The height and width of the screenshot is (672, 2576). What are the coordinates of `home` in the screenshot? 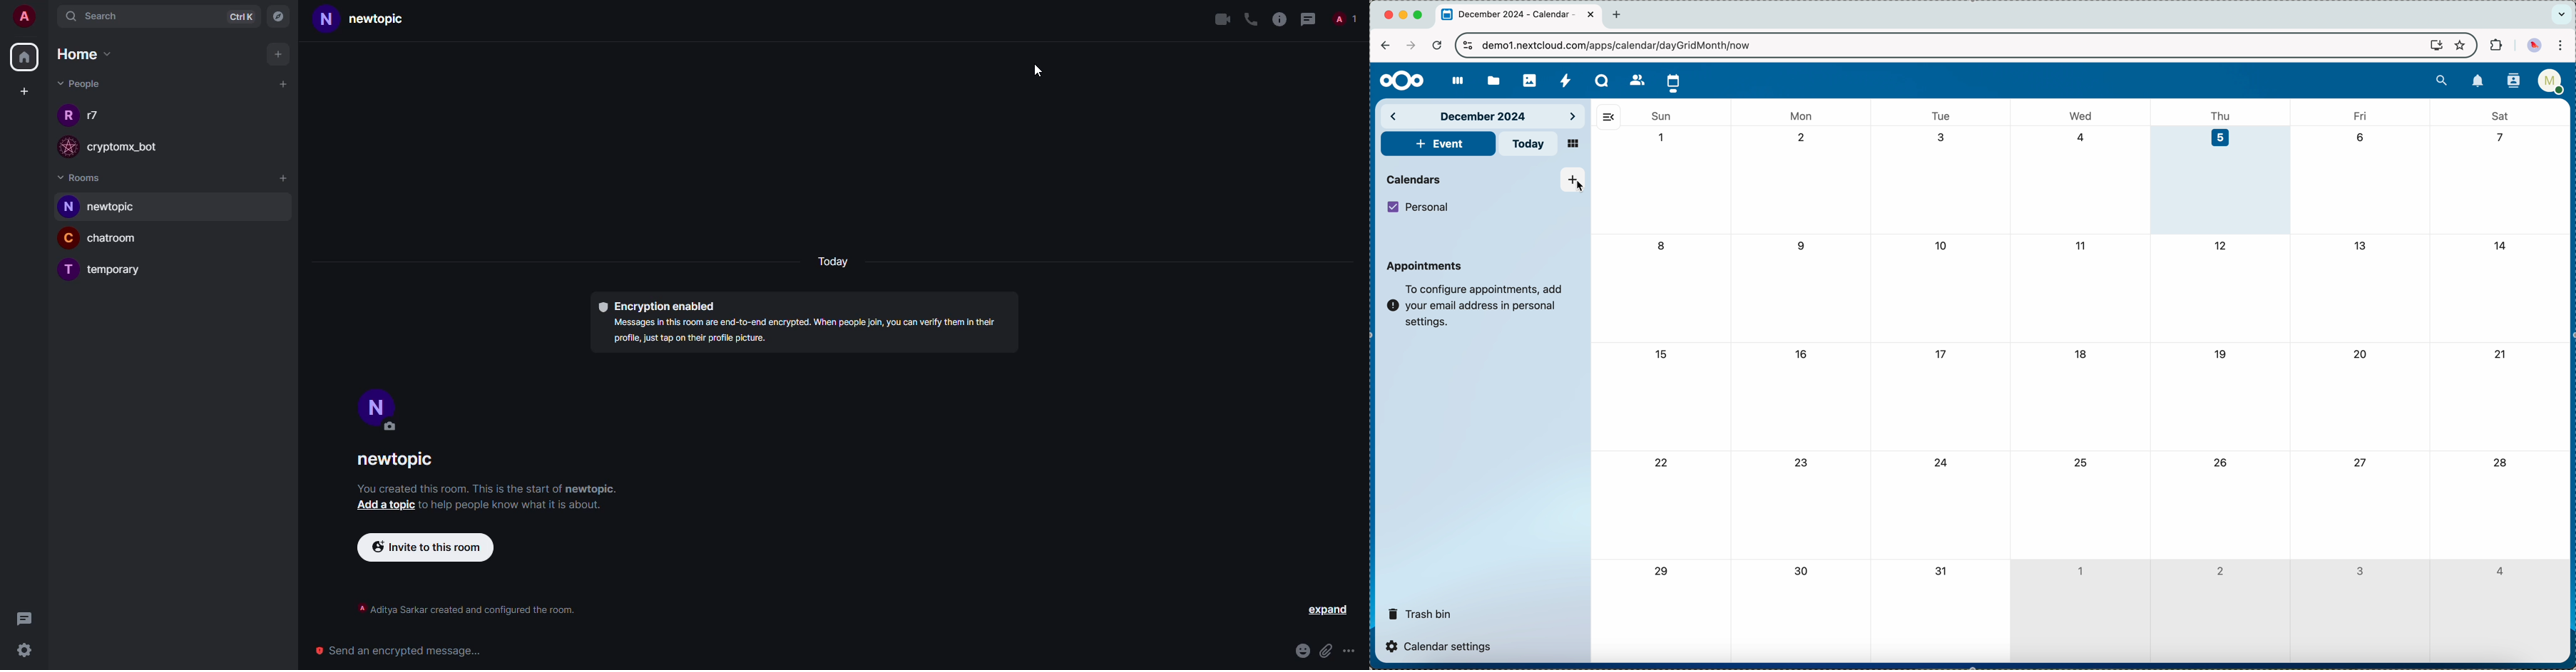 It's located at (88, 55).